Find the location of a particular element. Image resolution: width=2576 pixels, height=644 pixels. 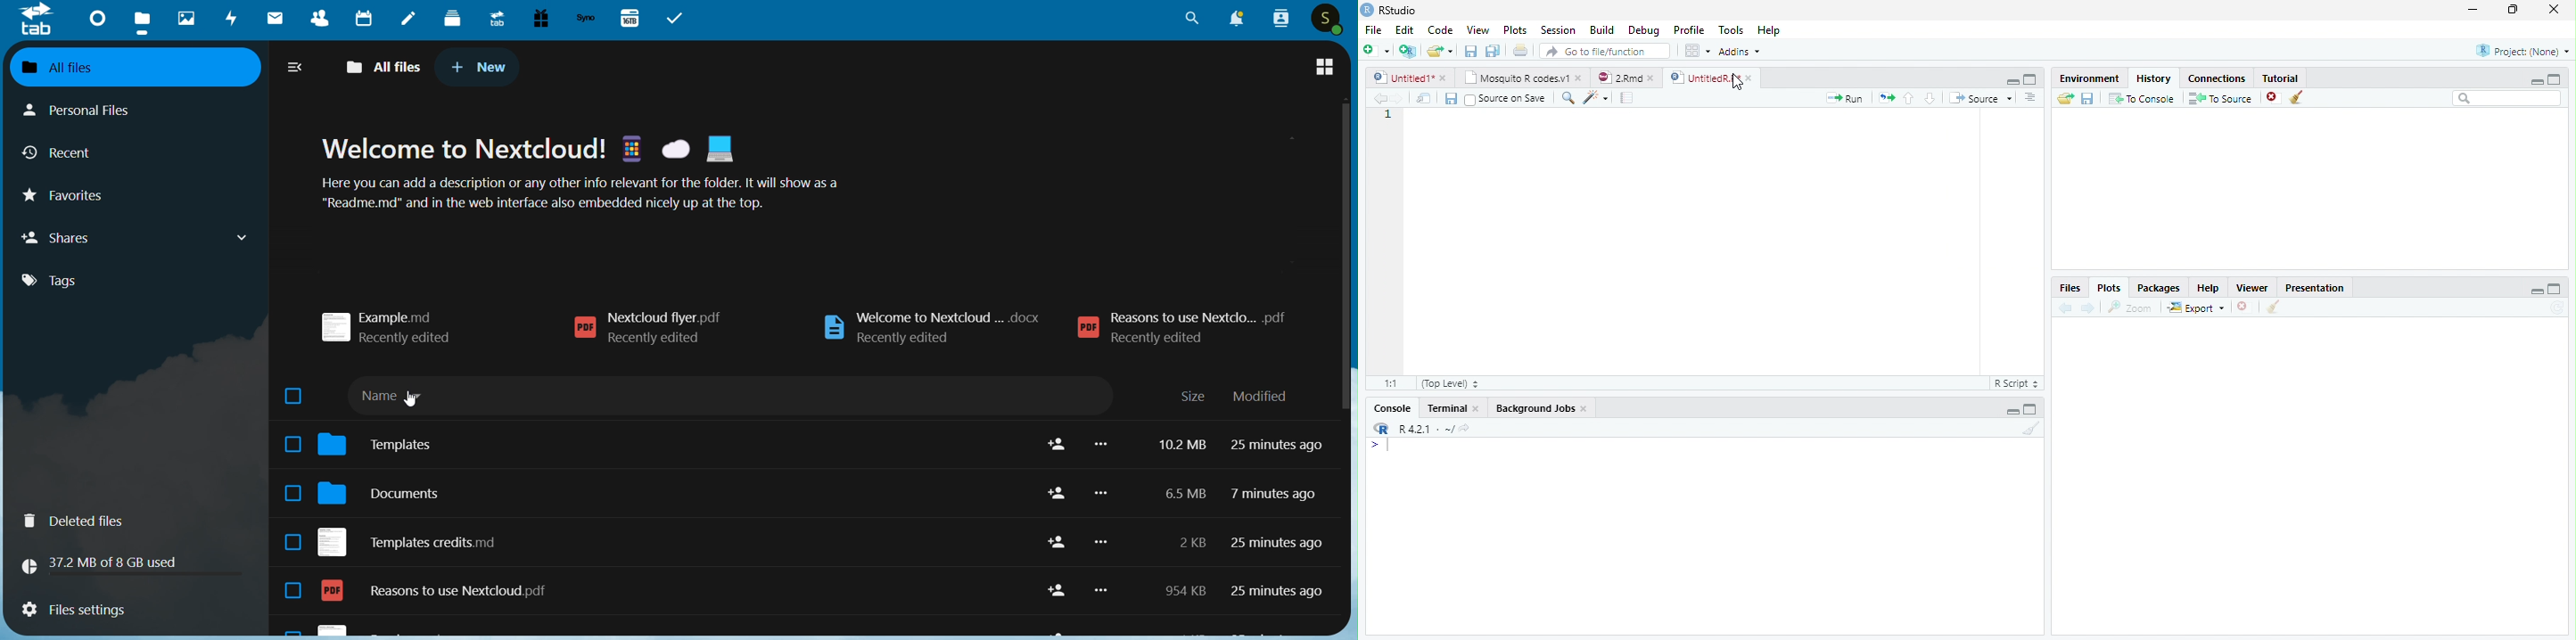

Shares is located at coordinates (136, 240).